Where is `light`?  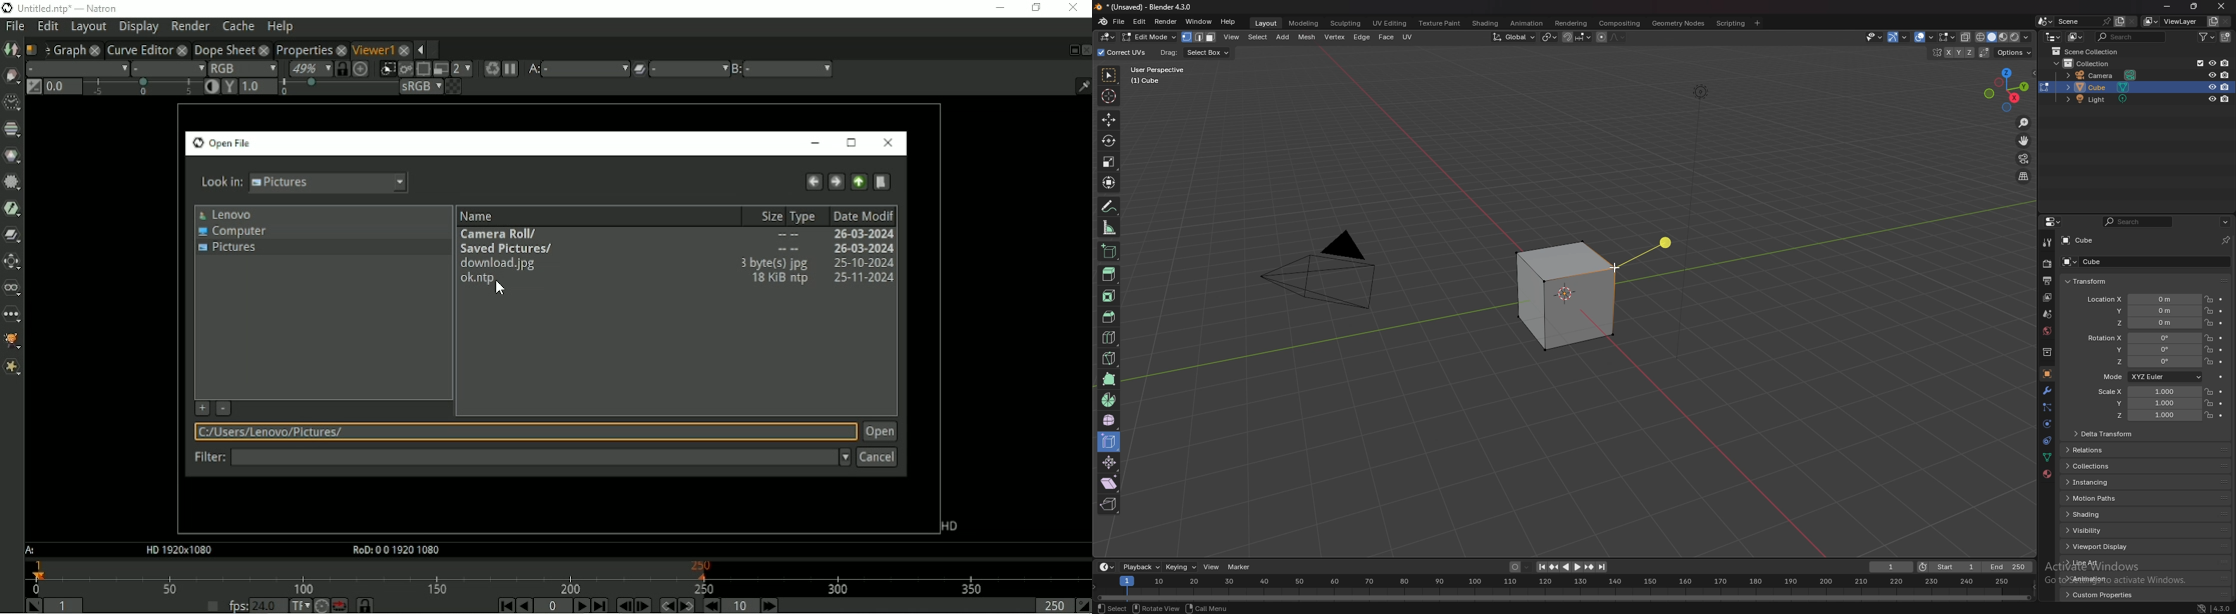
light is located at coordinates (2103, 101).